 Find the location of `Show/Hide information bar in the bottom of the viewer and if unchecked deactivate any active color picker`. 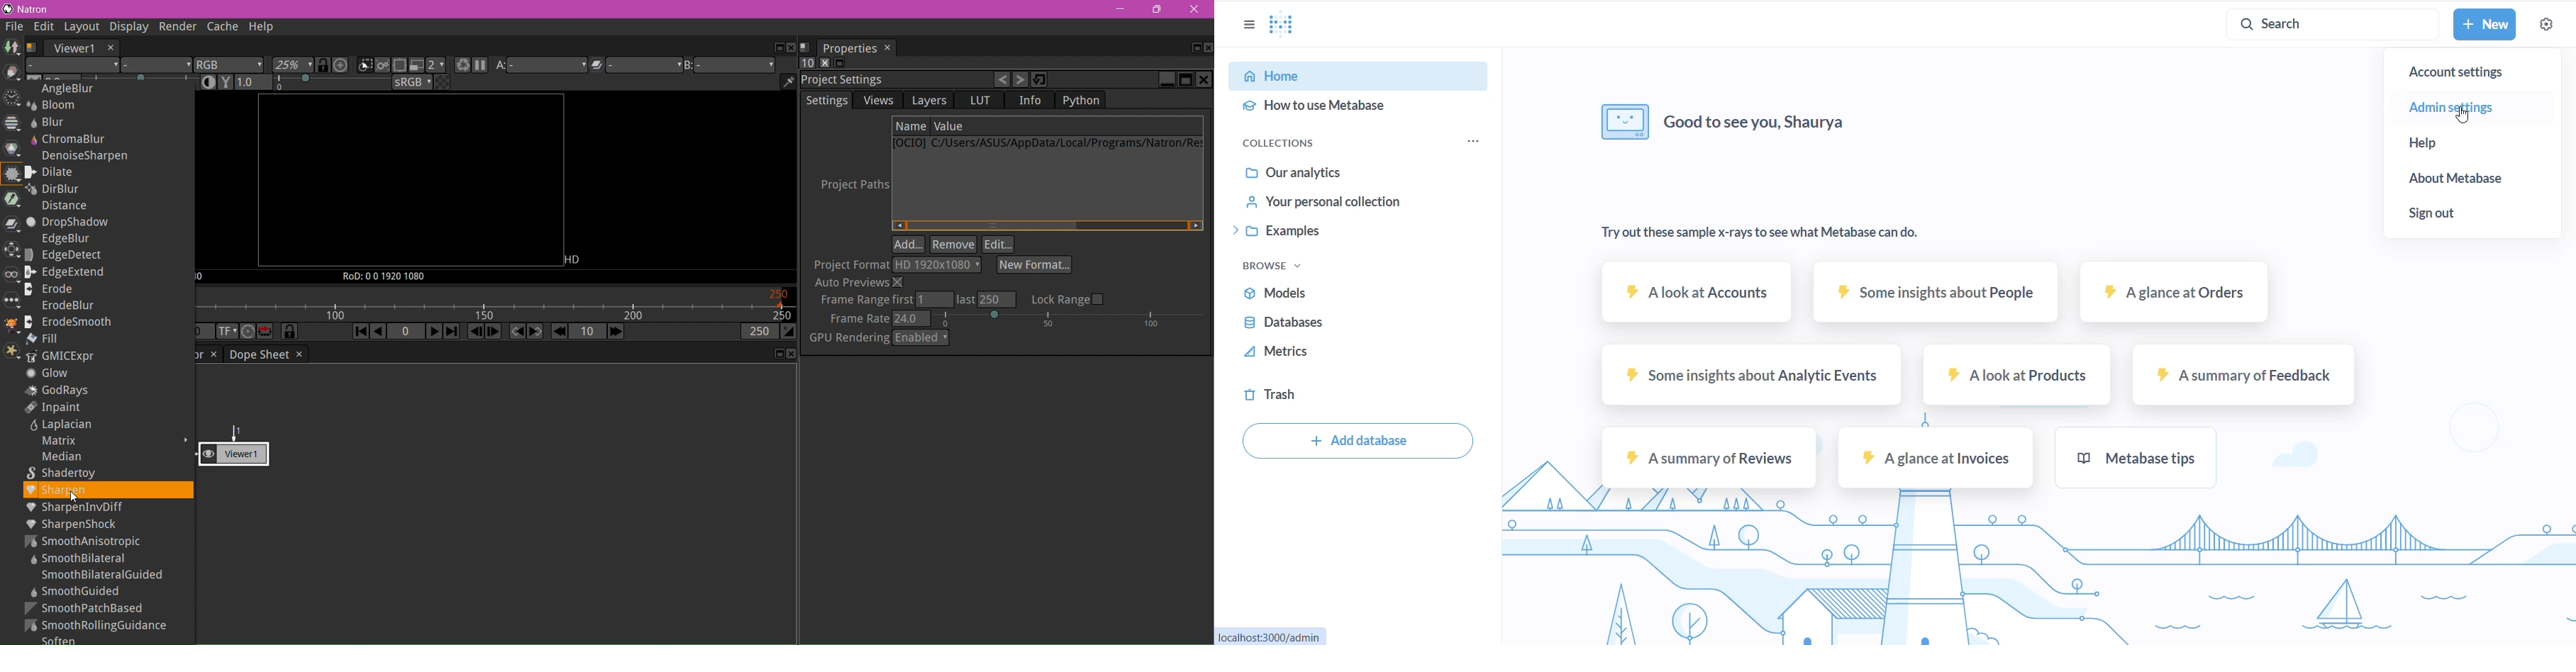

Show/Hide information bar in the bottom of the viewer and if unchecked deactivate any active color picker is located at coordinates (788, 82).